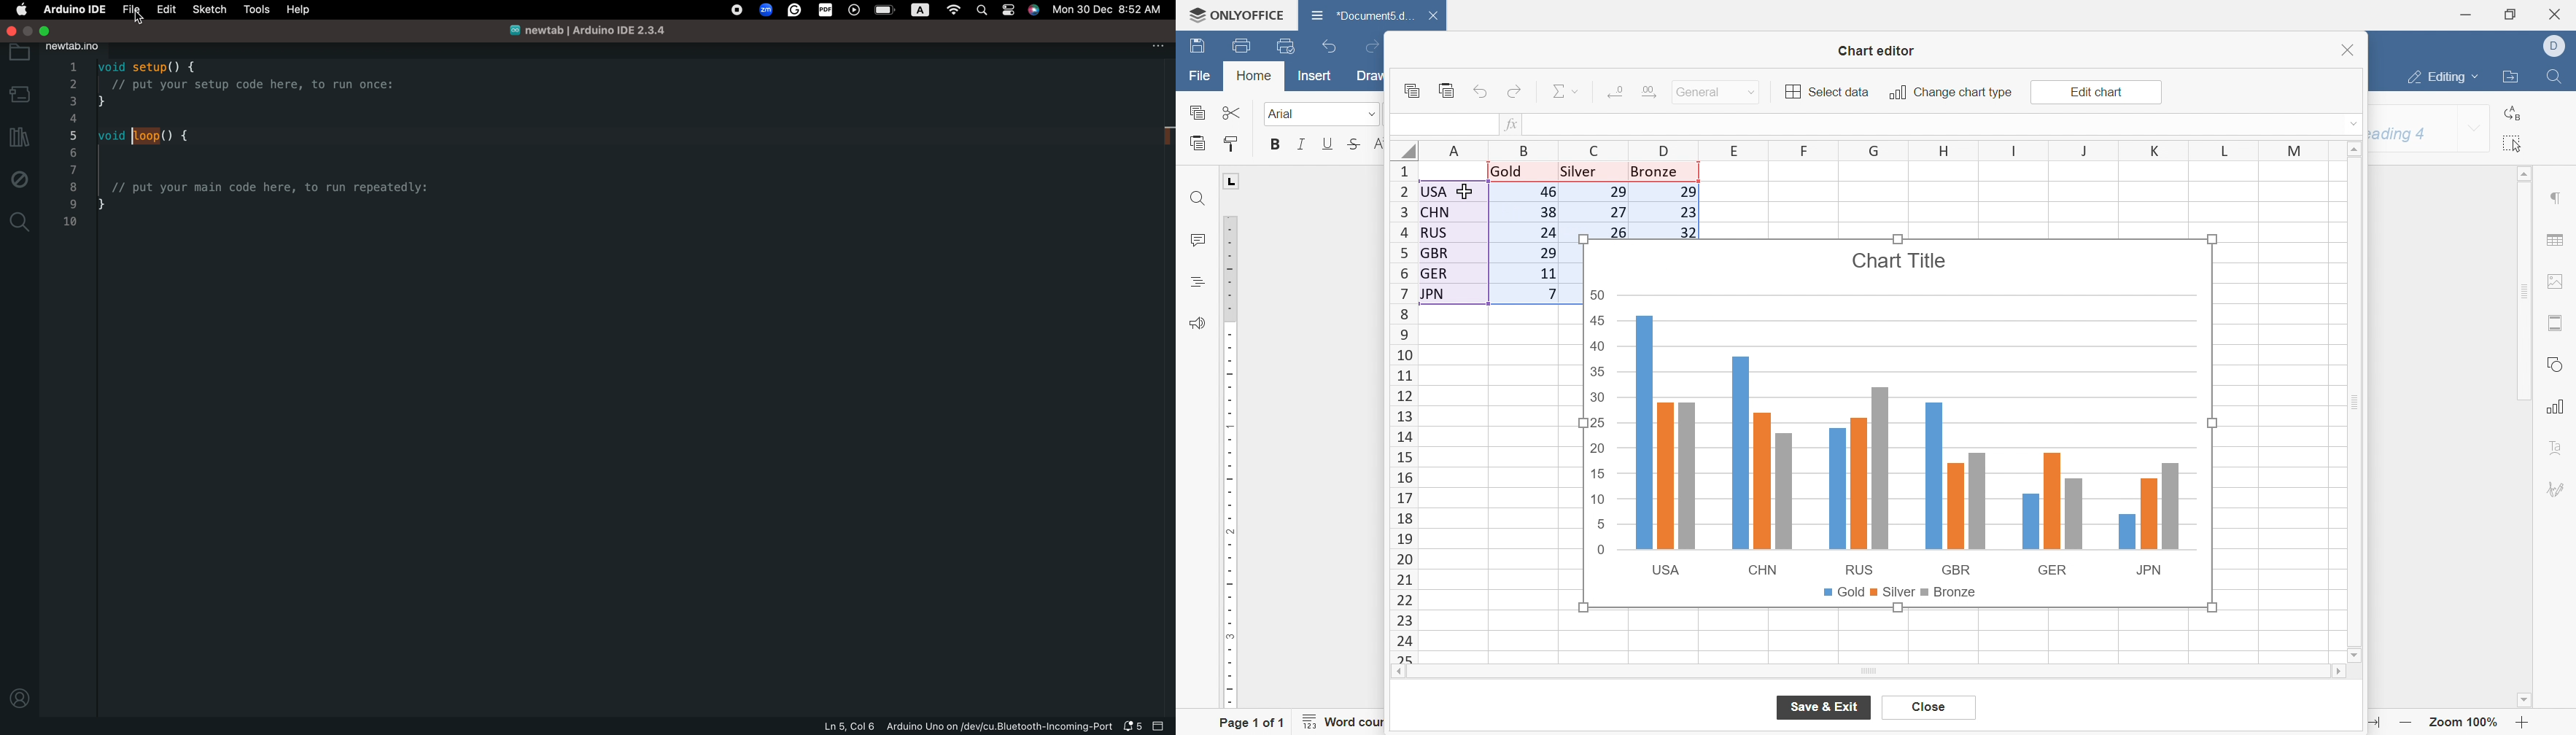 This screenshot has width=2576, height=756. I want to click on edit chart, so click(2095, 93).